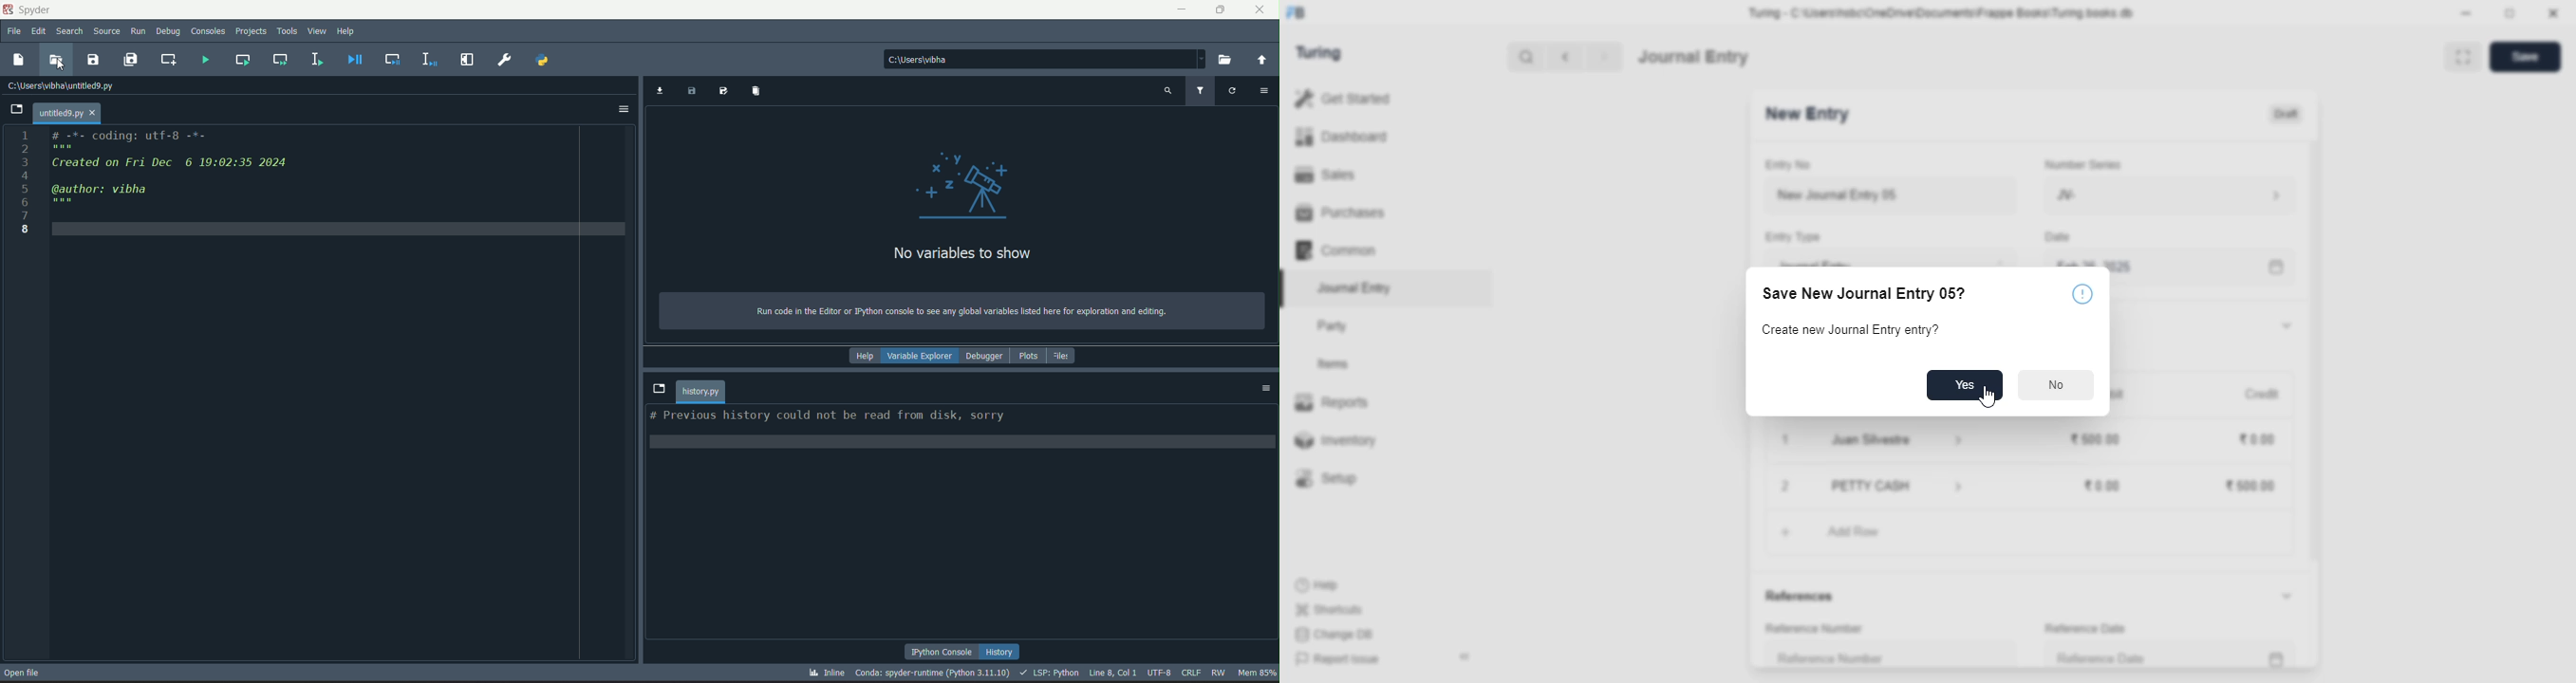 This screenshot has width=2576, height=700. Describe the element at coordinates (723, 91) in the screenshot. I see `save data as` at that location.